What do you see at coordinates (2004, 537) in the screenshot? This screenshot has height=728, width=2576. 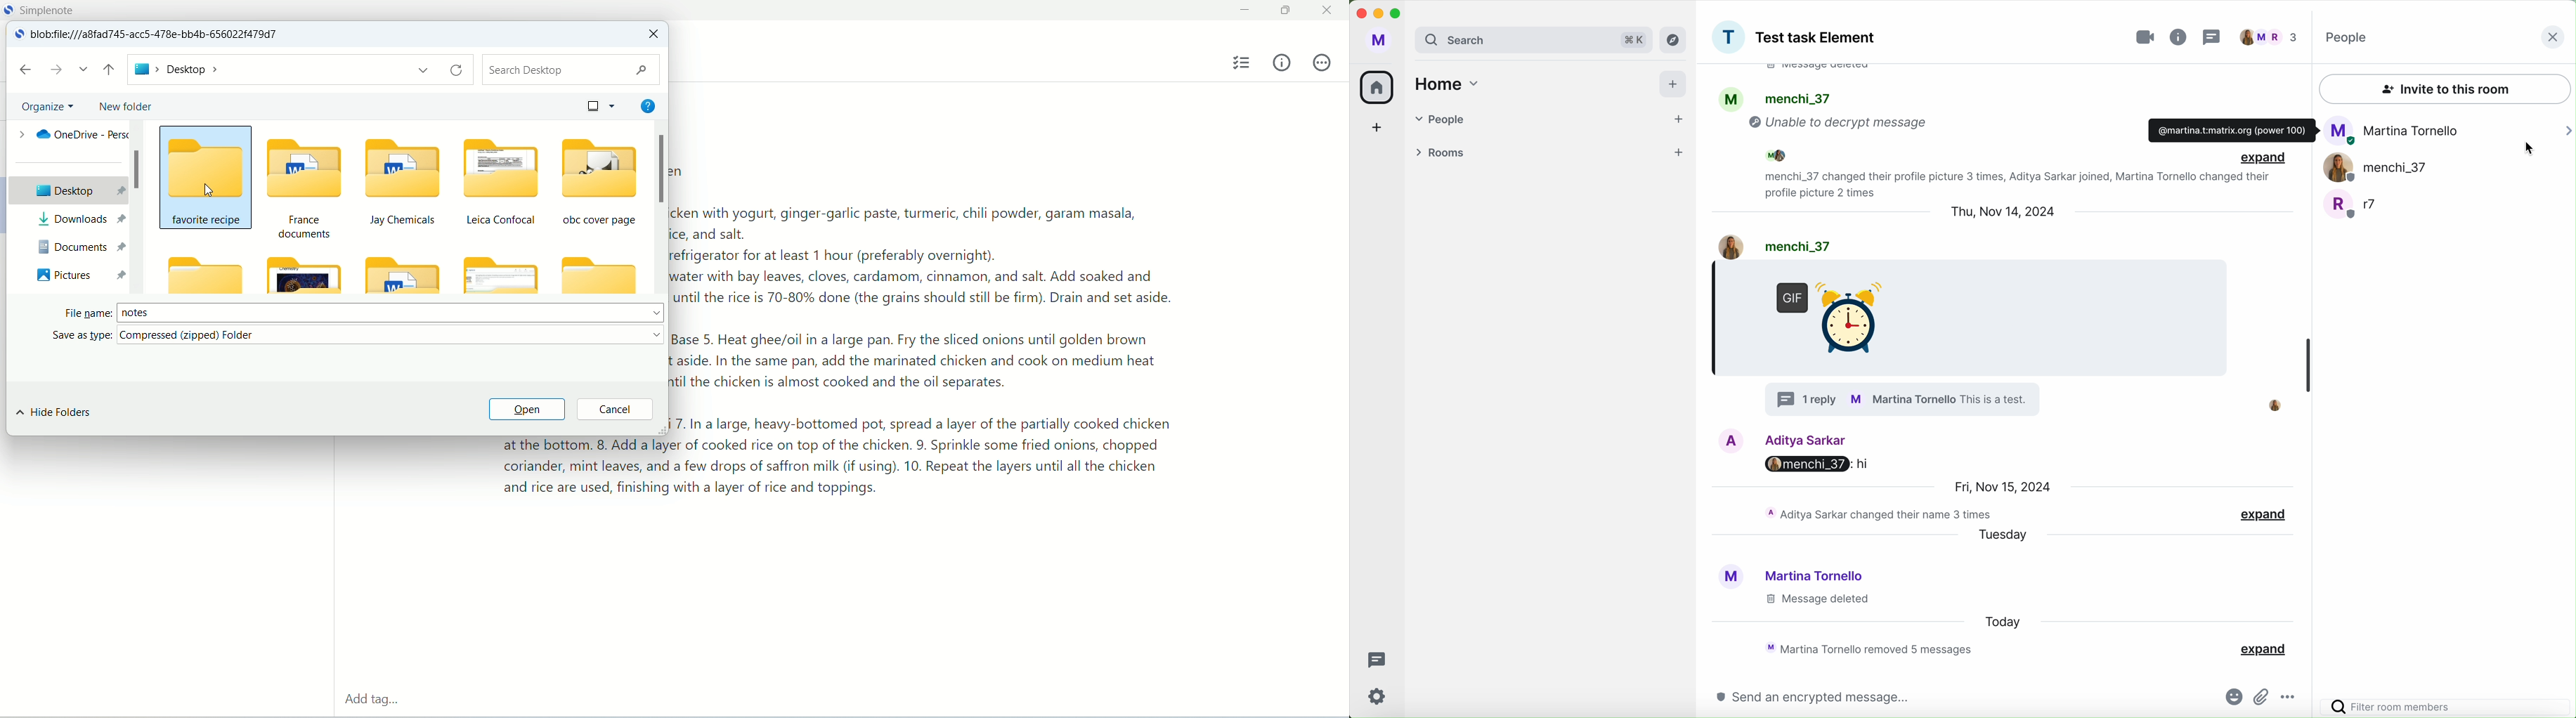 I see `tuesday` at bounding box center [2004, 537].